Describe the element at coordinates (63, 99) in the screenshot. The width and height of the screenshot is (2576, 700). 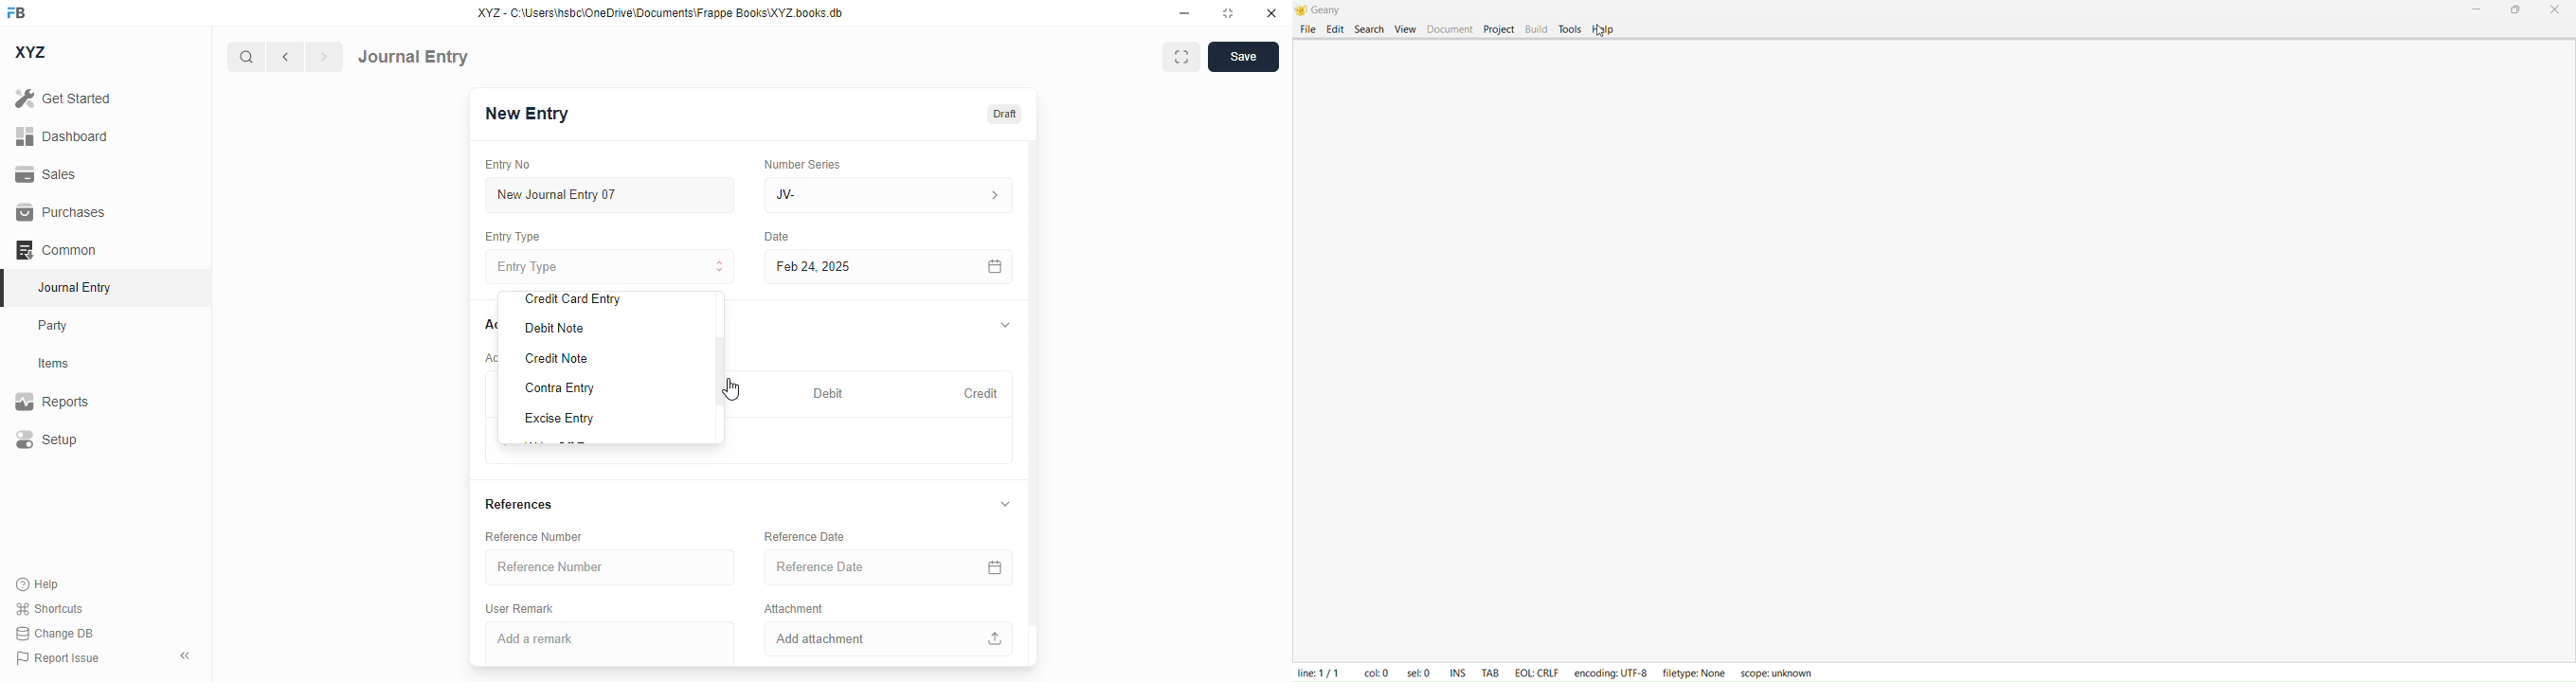
I see `get started` at that location.